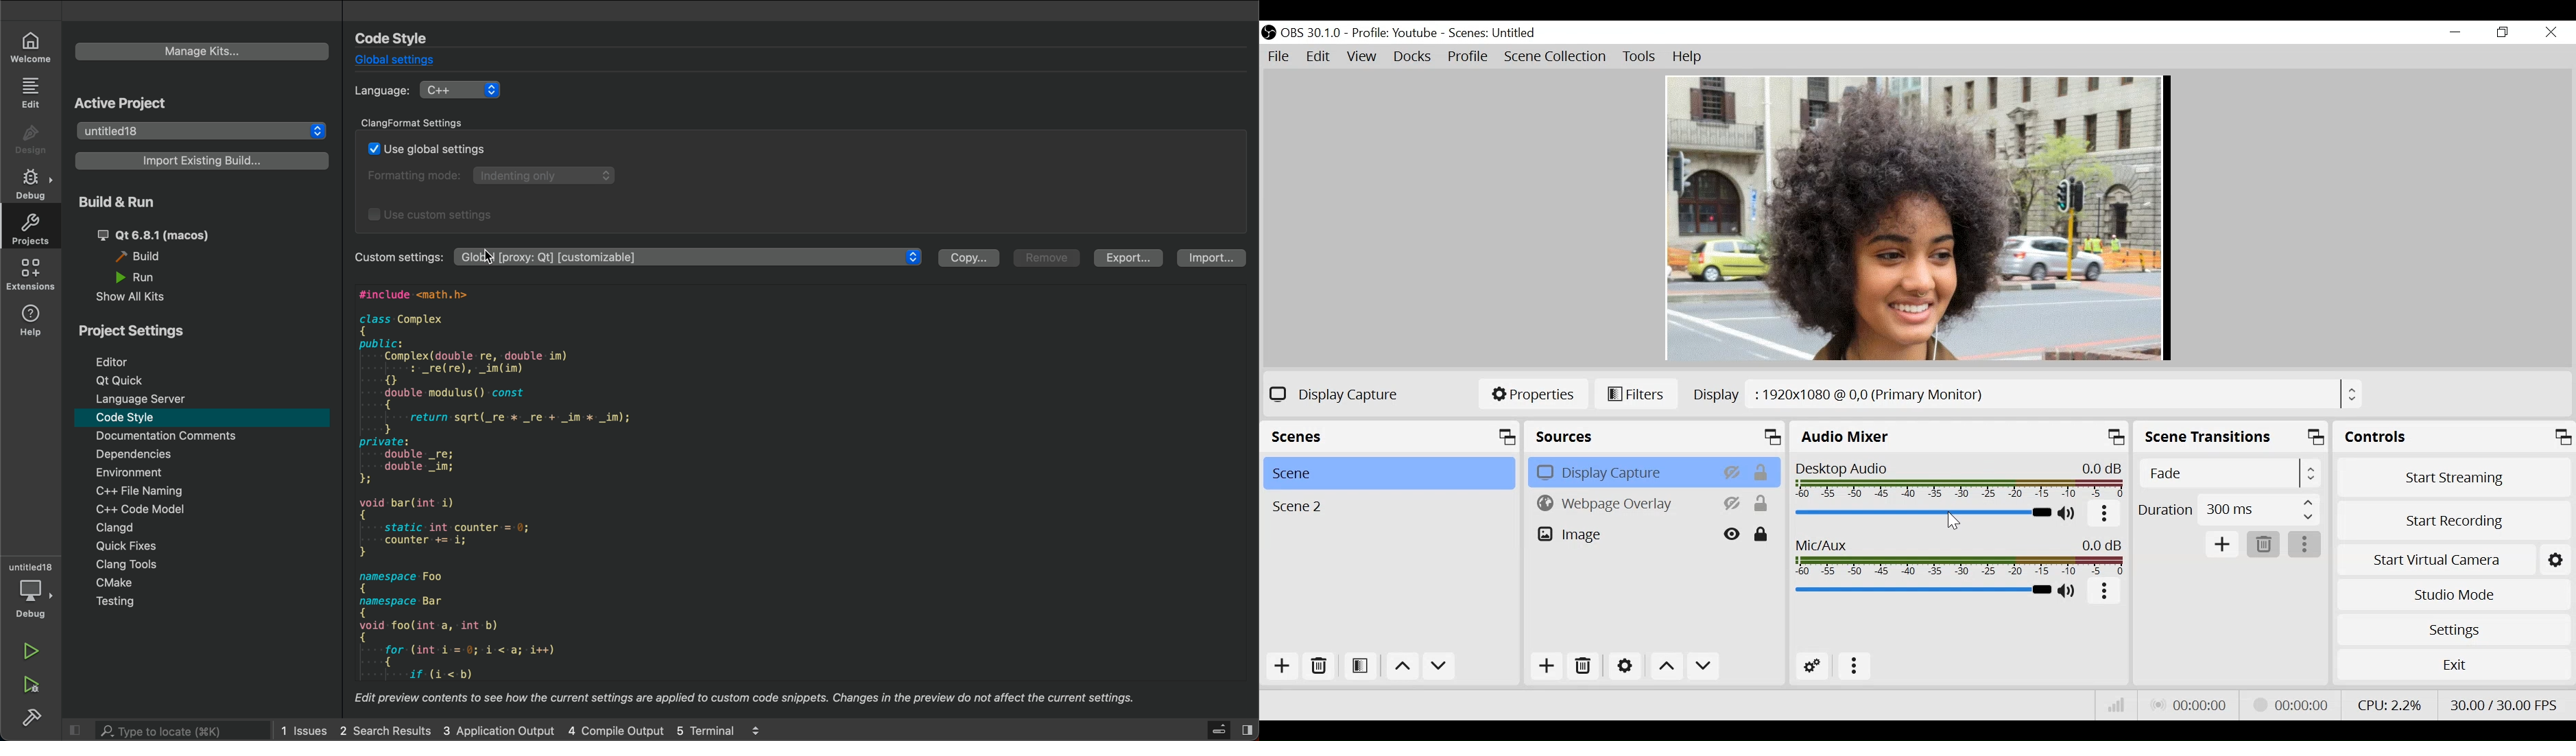 Image resolution: width=2576 pixels, height=756 pixels. Describe the element at coordinates (2453, 593) in the screenshot. I see `Studio Mode` at that location.